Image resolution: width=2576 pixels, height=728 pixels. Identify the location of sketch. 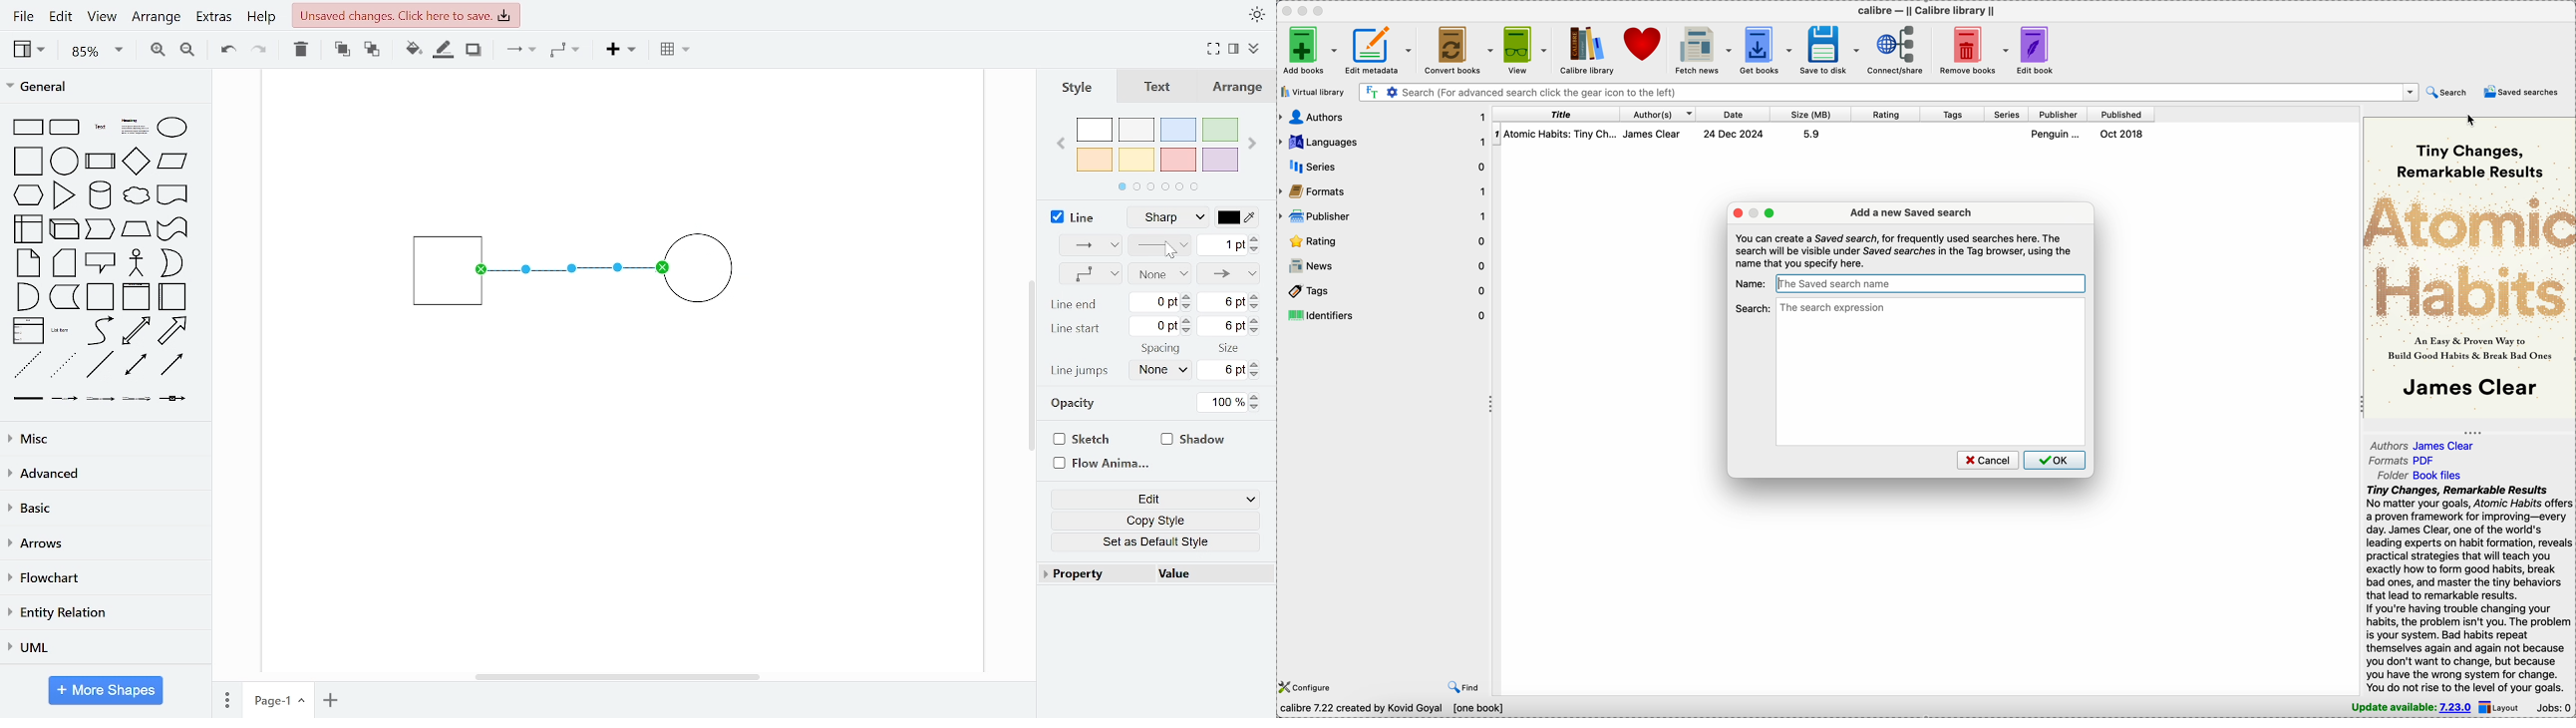
(1079, 440).